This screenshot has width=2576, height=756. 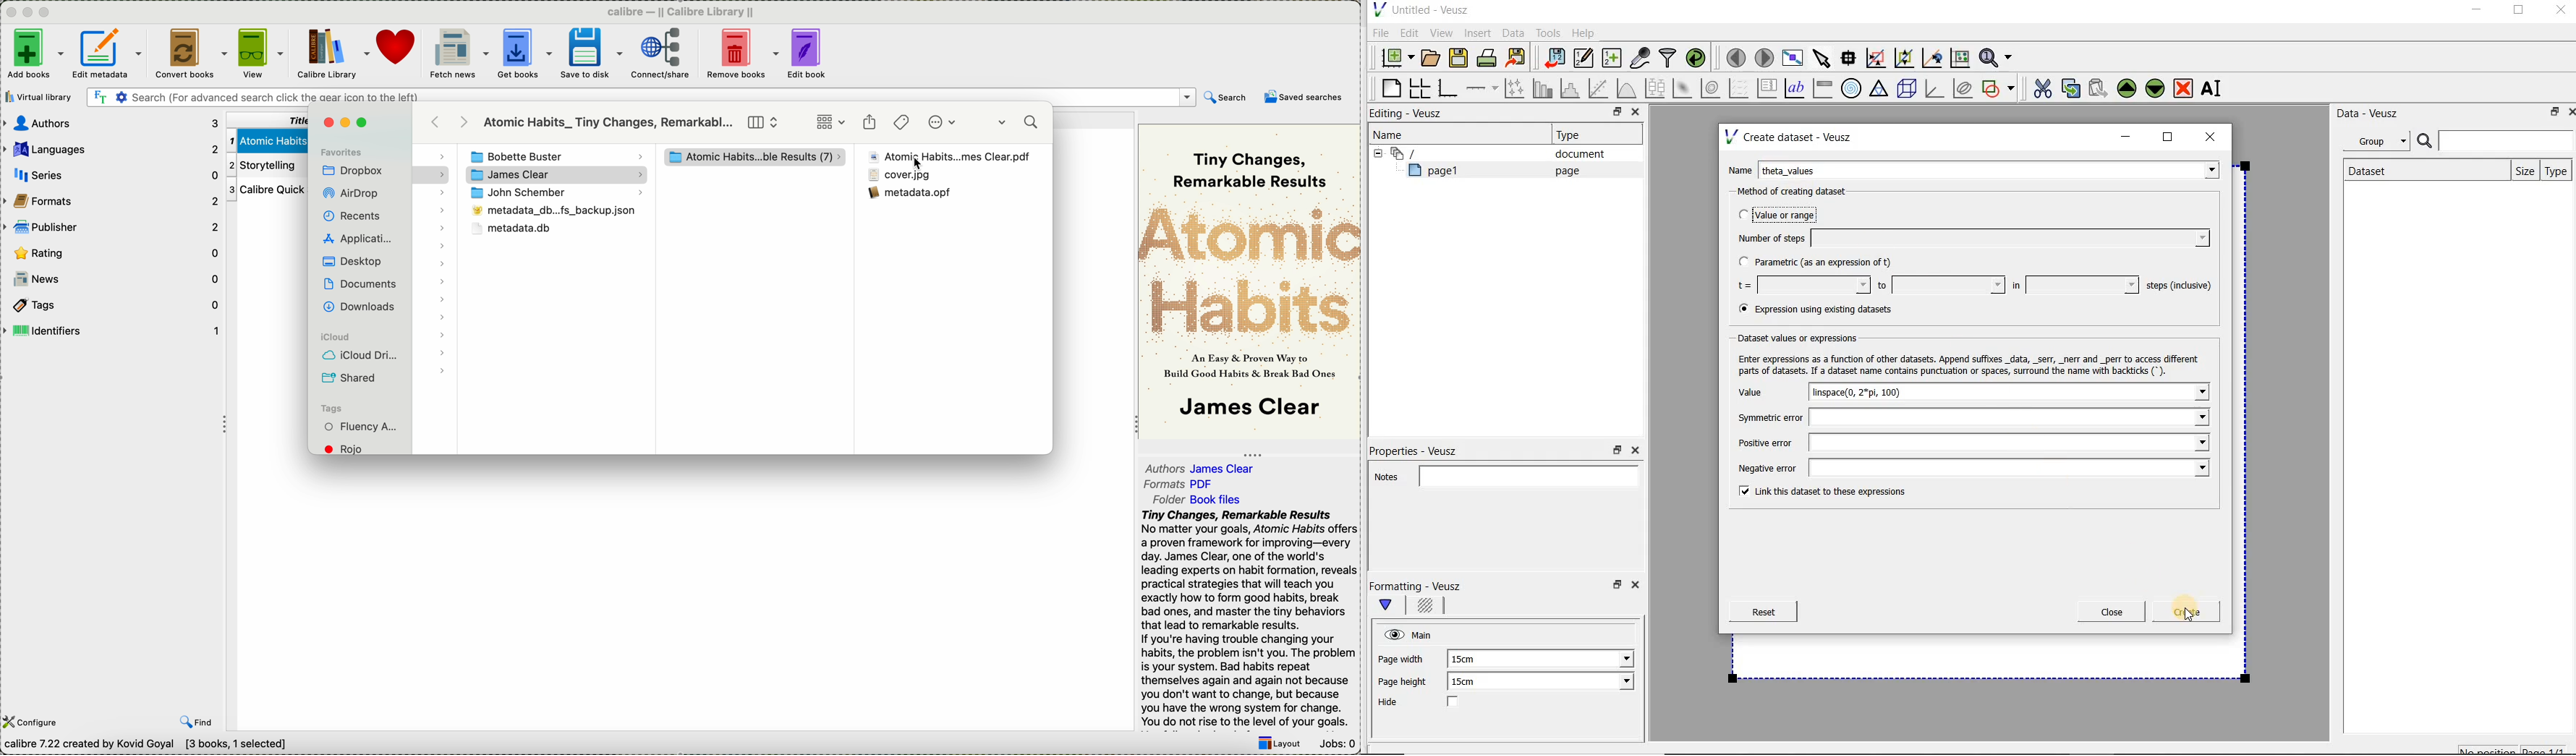 What do you see at coordinates (1852, 88) in the screenshot?
I see `polar graph` at bounding box center [1852, 88].